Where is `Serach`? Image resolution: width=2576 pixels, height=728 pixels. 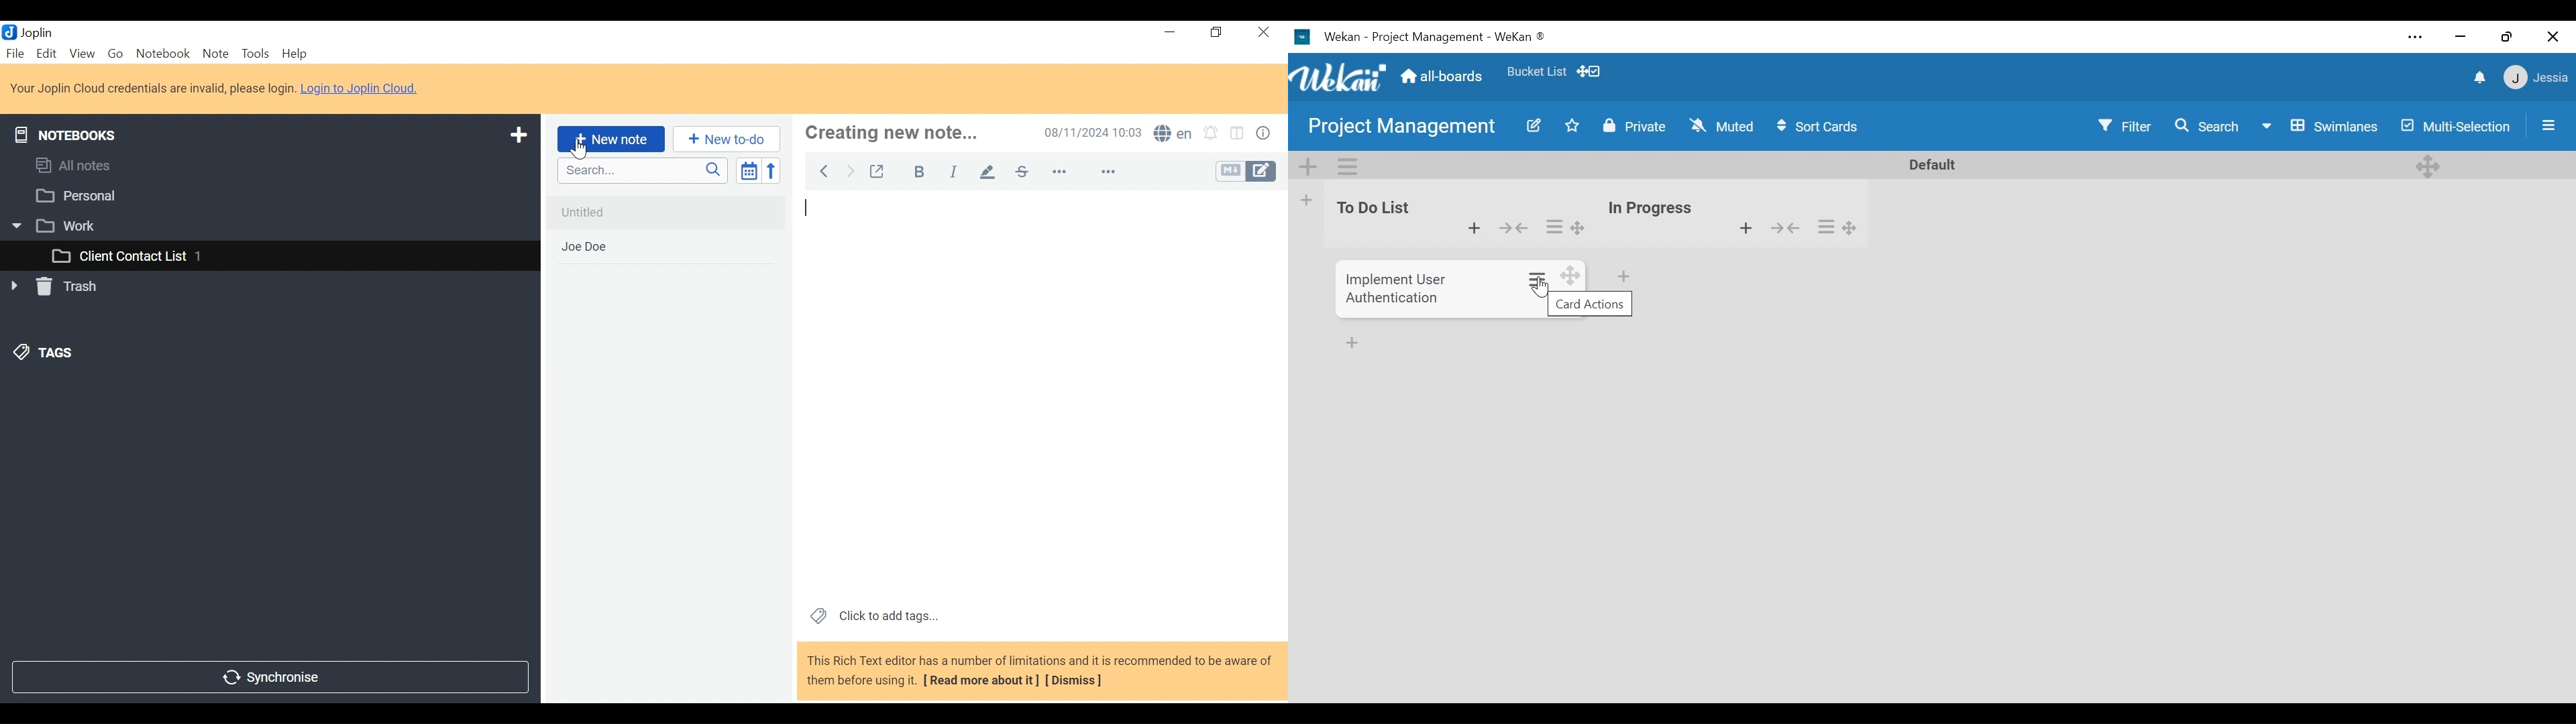
Serach is located at coordinates (643, 171).